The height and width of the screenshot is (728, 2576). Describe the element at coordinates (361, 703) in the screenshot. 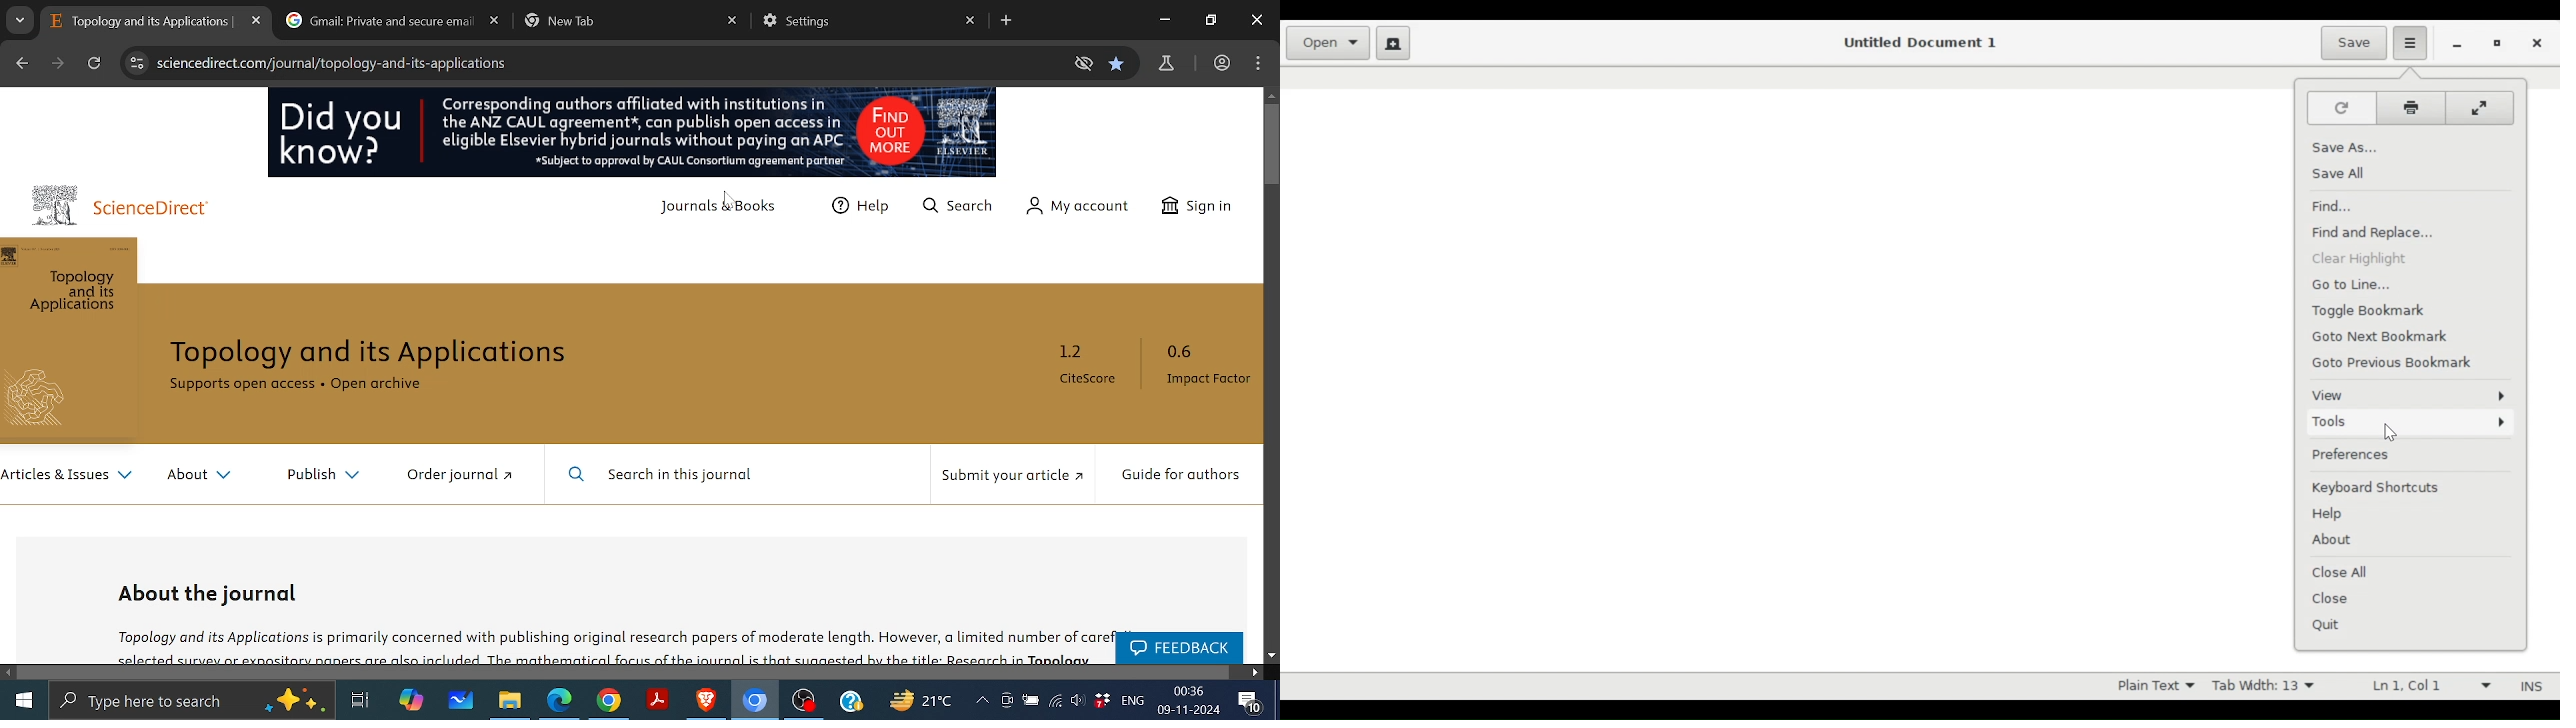

I see `task view` at that location.